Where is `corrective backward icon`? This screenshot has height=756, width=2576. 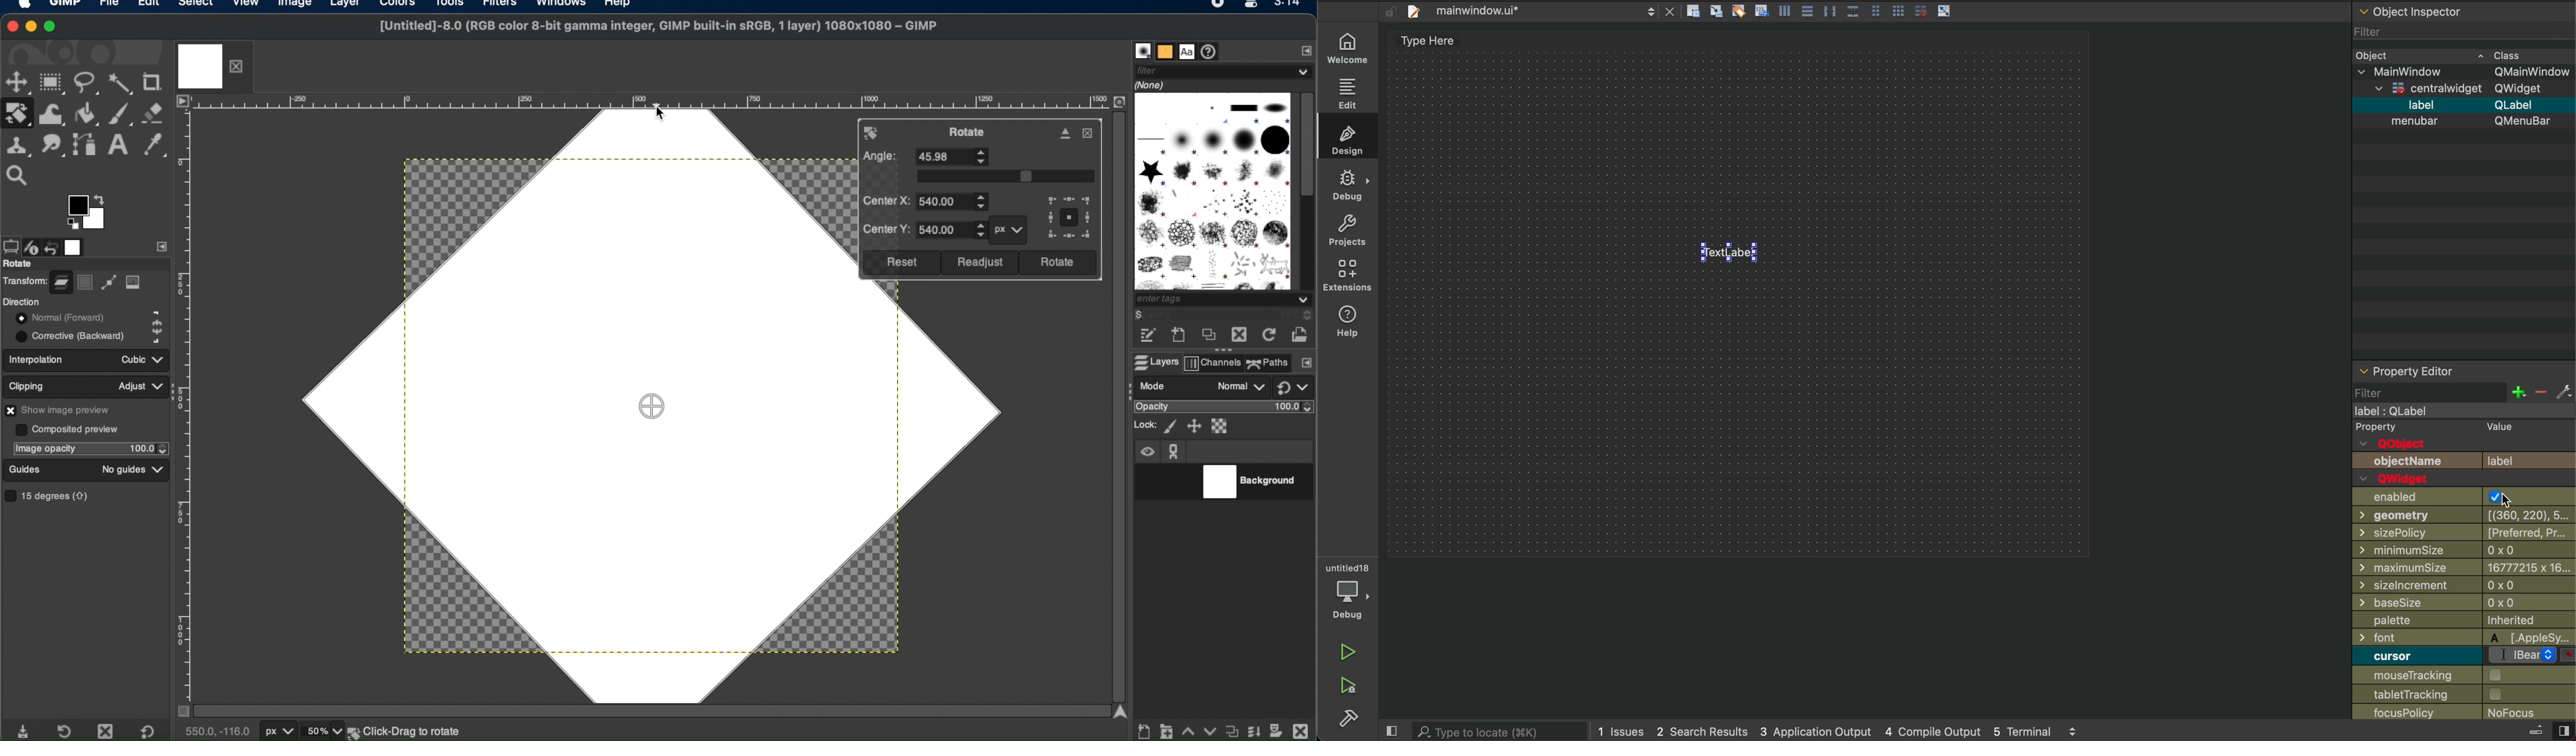
corrective backward icon is located at coordinates (155, 338).